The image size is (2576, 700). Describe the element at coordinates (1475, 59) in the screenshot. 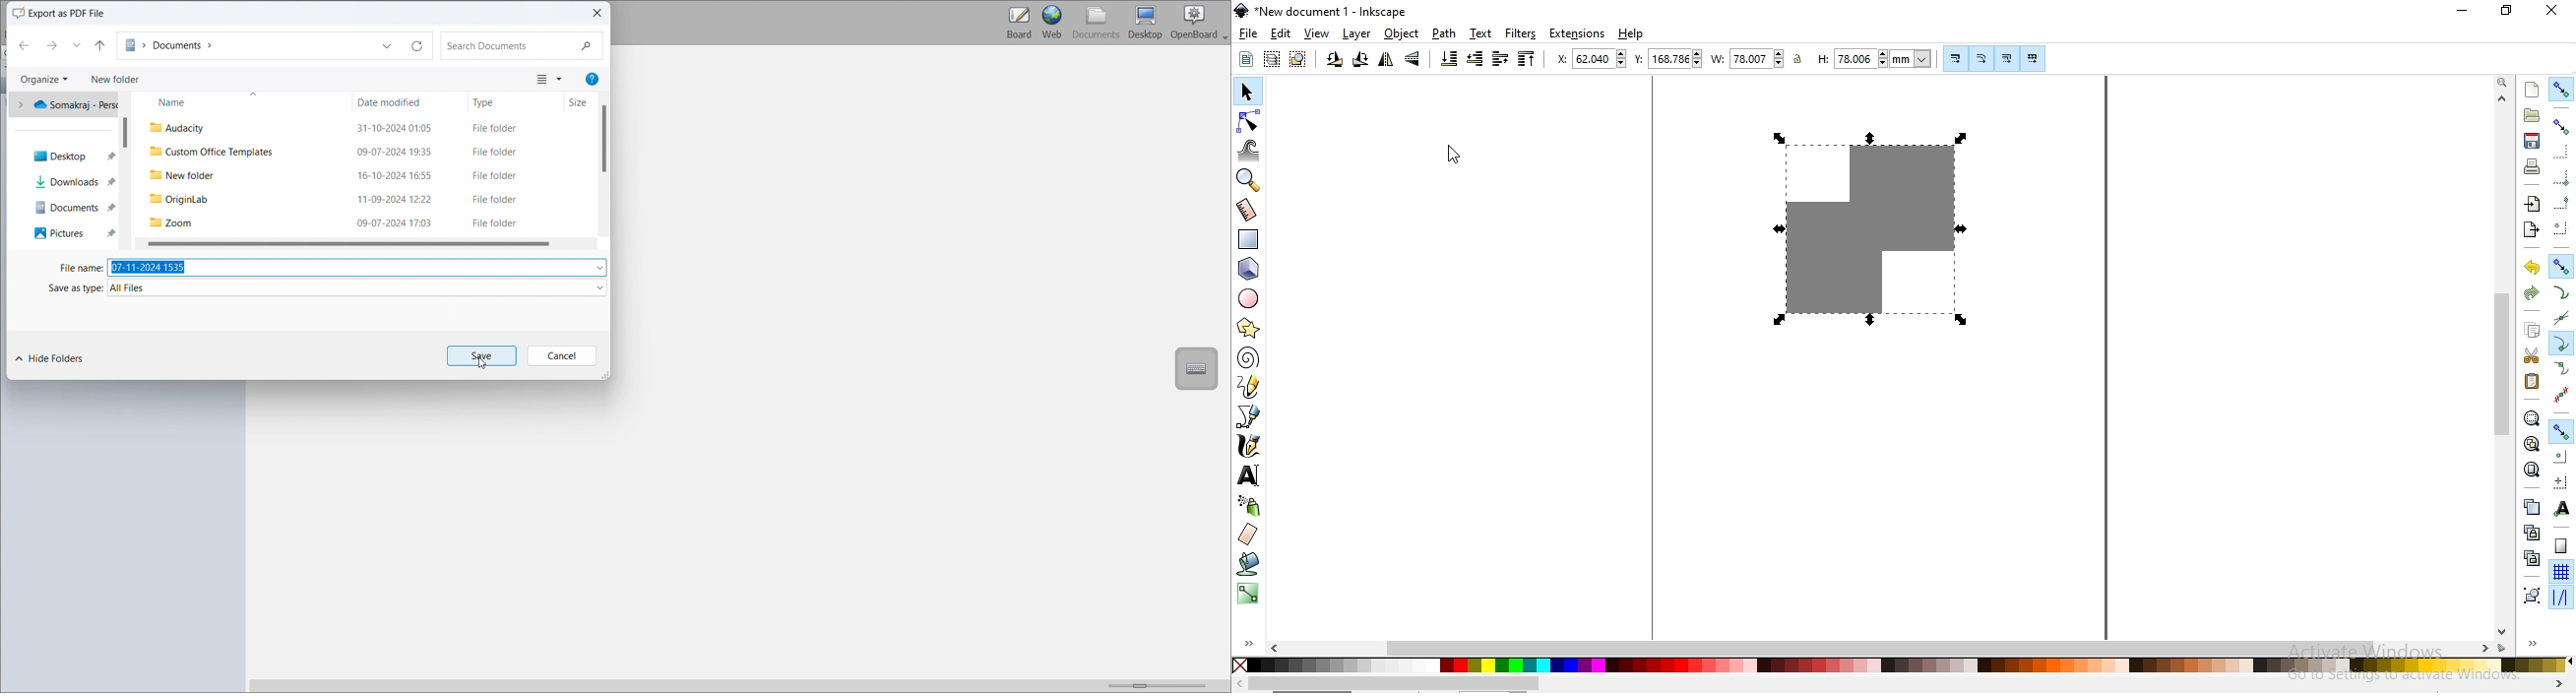

I see `lower selection by one step` at that location.